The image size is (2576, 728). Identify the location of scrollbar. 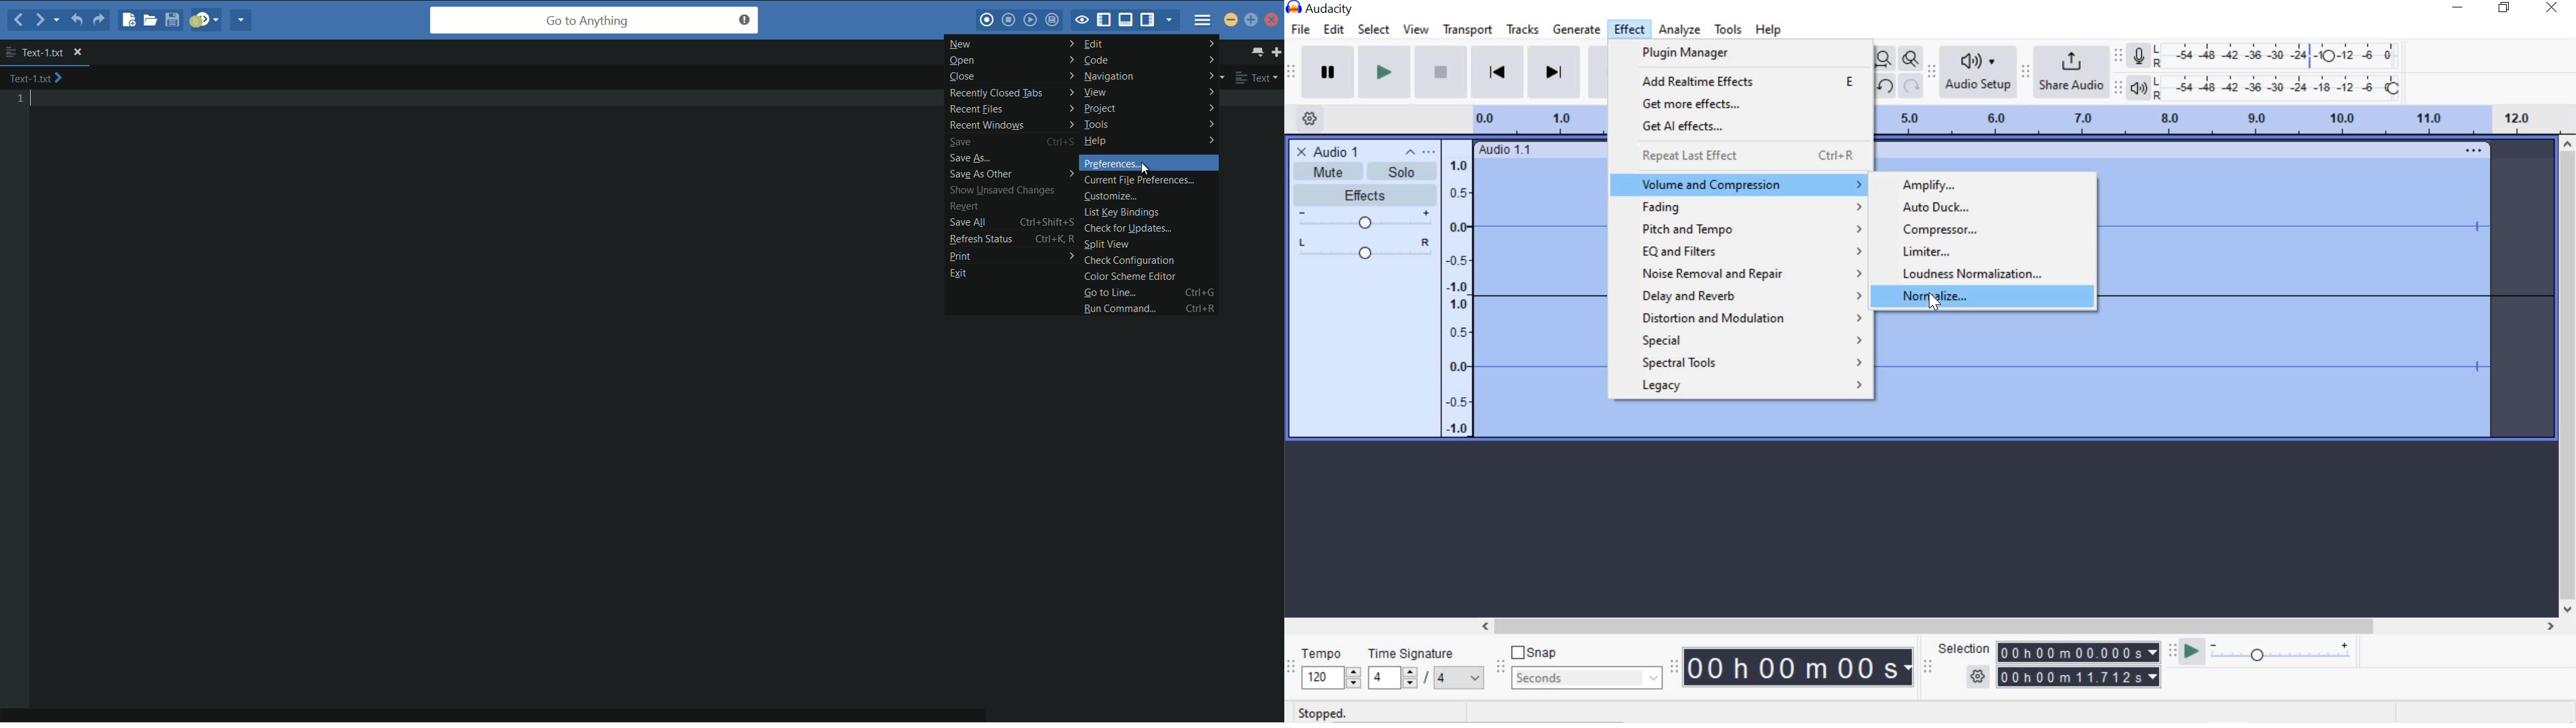
(2016, 625).